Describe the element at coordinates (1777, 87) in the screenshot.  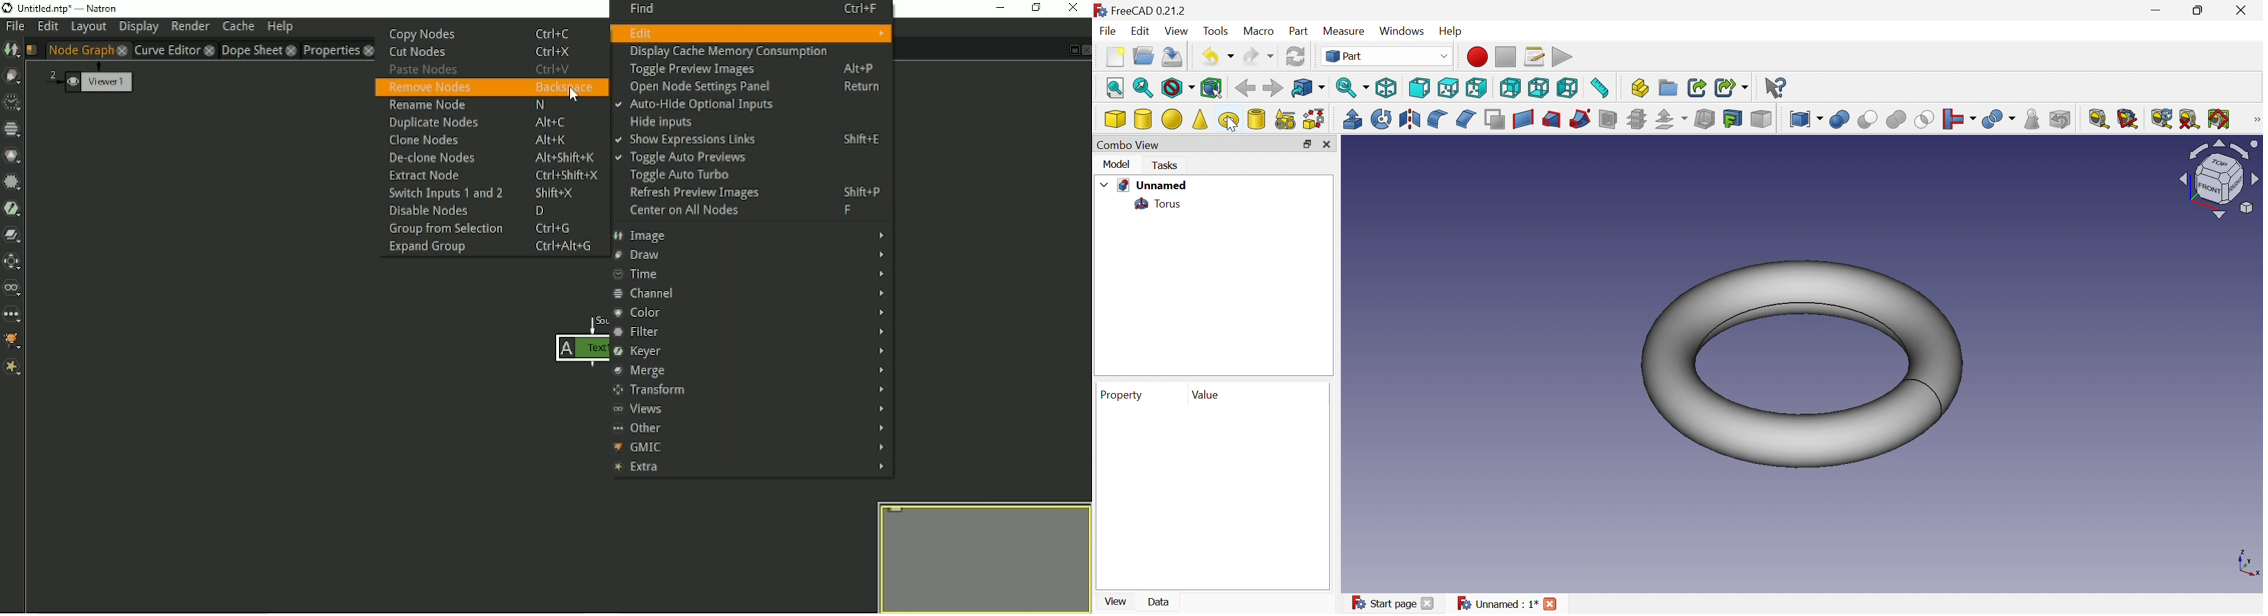
I see `What's this?` at that location.